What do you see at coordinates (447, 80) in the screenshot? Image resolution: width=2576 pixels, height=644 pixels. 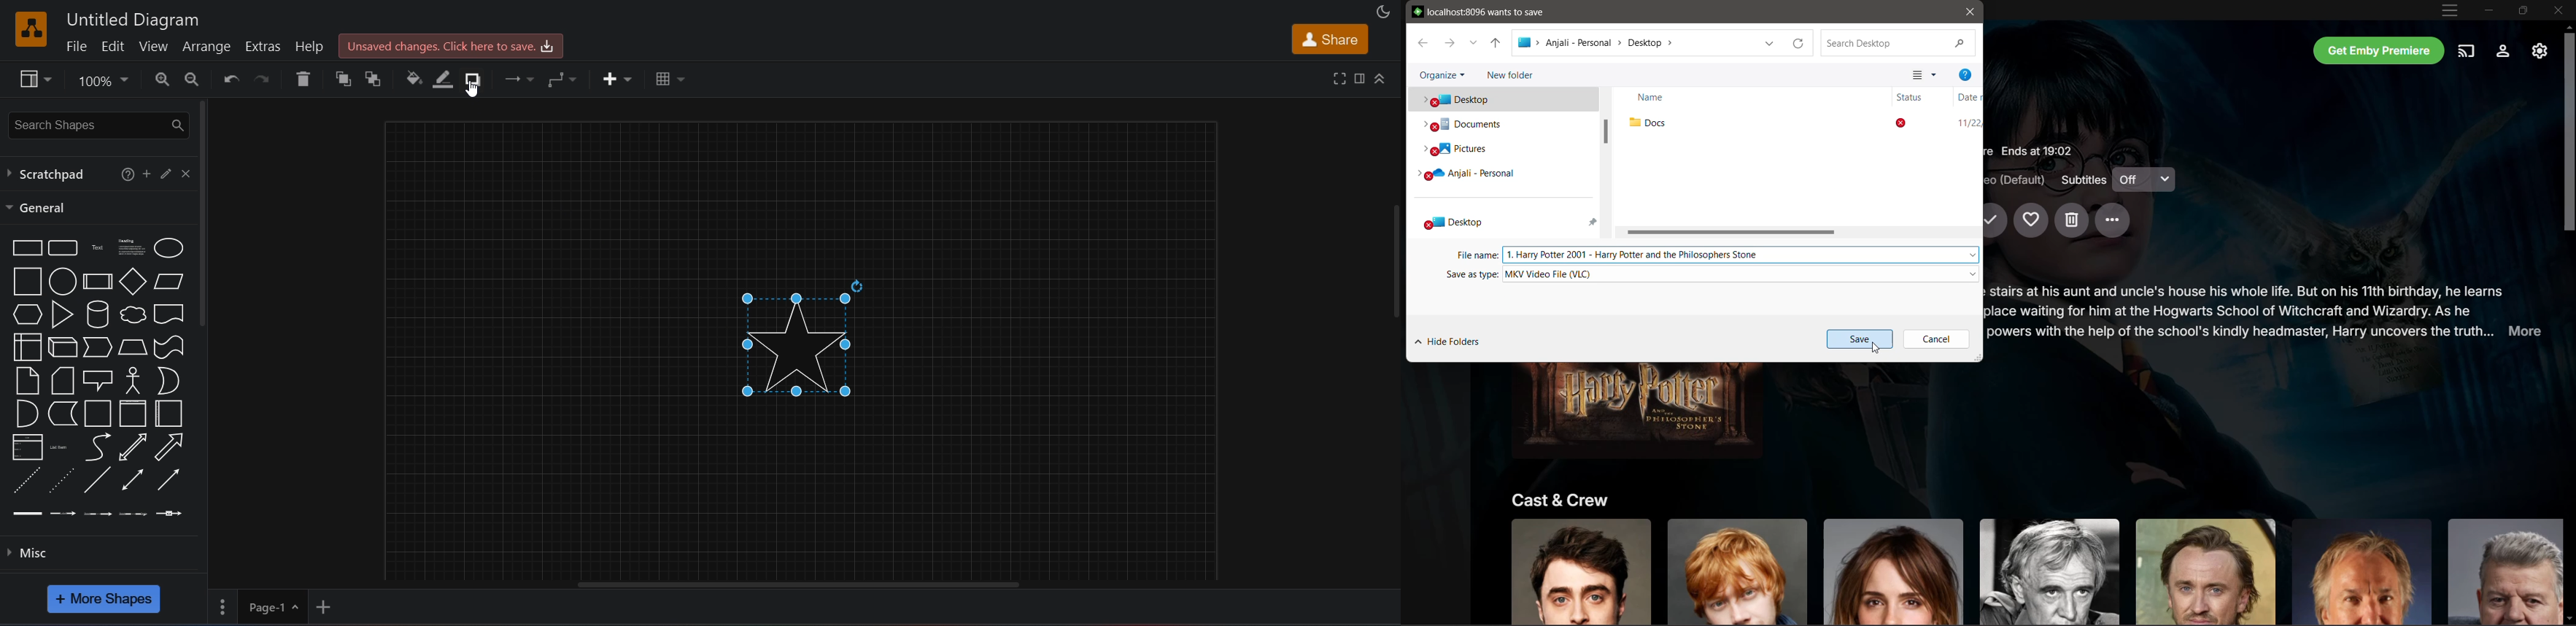 I see `line coloe` at bounding box center [447, 80].